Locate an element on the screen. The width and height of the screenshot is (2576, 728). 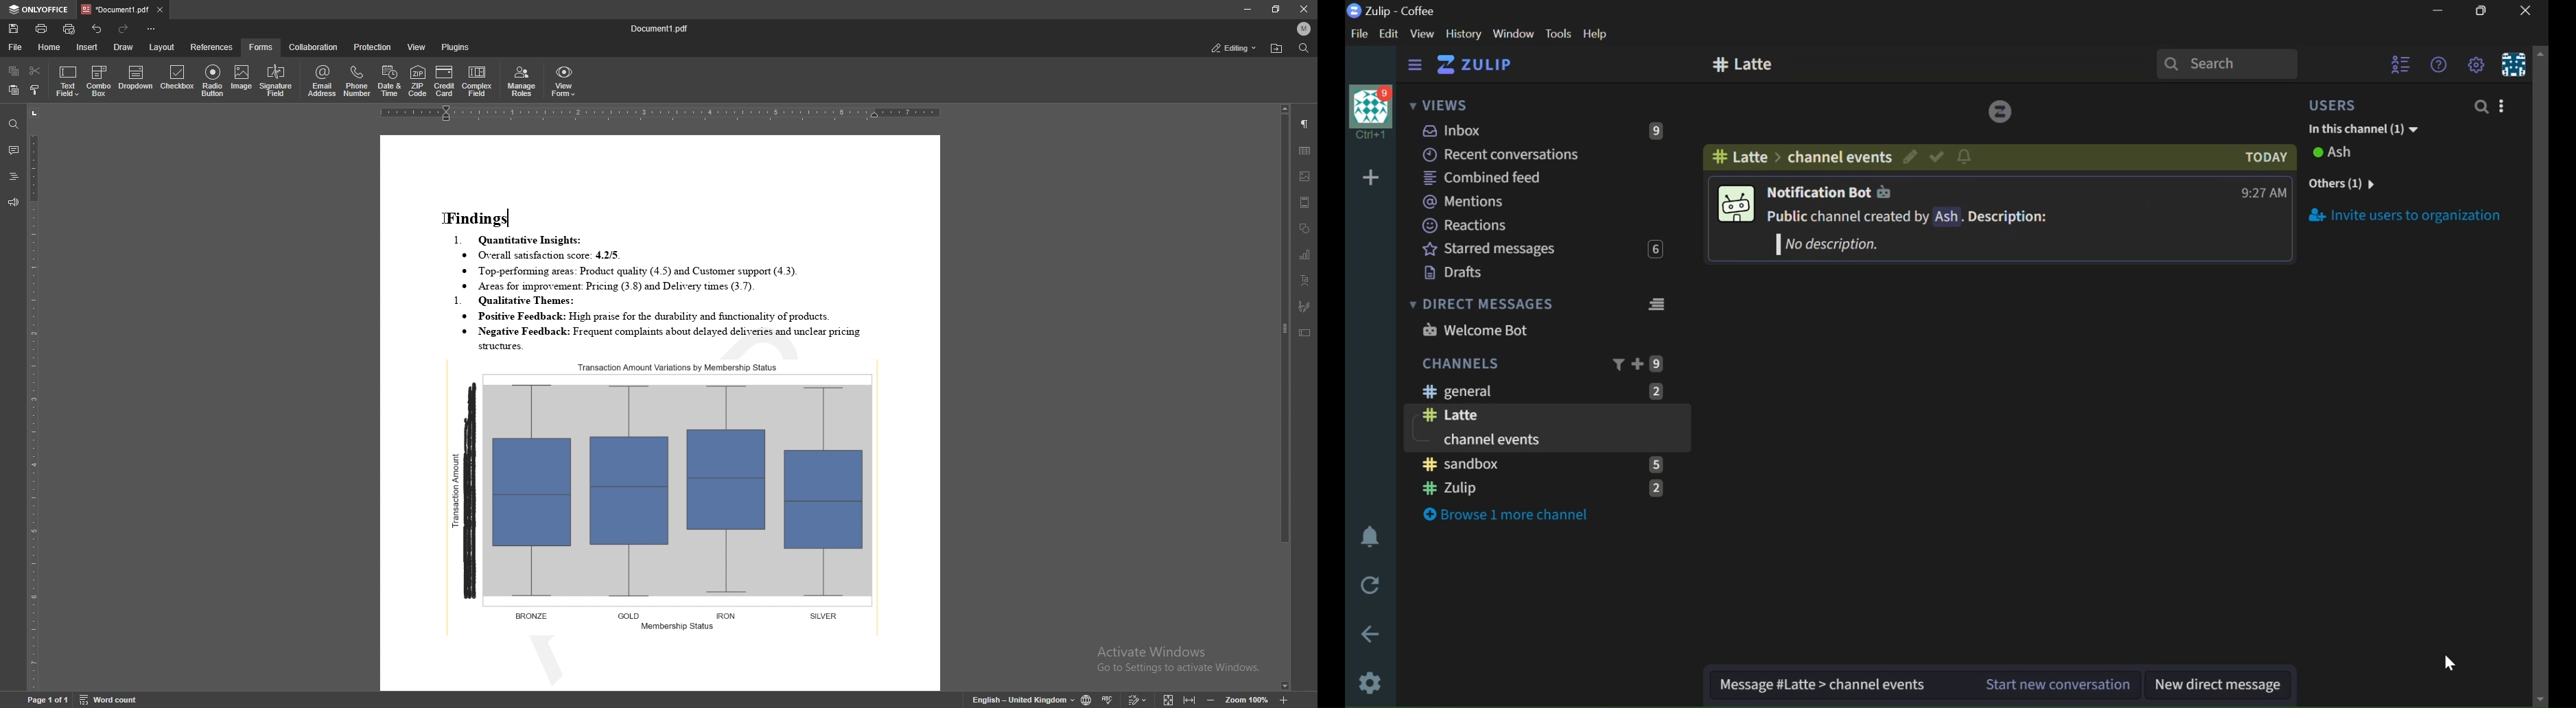
cursor is located at coordinates (2450, 663).